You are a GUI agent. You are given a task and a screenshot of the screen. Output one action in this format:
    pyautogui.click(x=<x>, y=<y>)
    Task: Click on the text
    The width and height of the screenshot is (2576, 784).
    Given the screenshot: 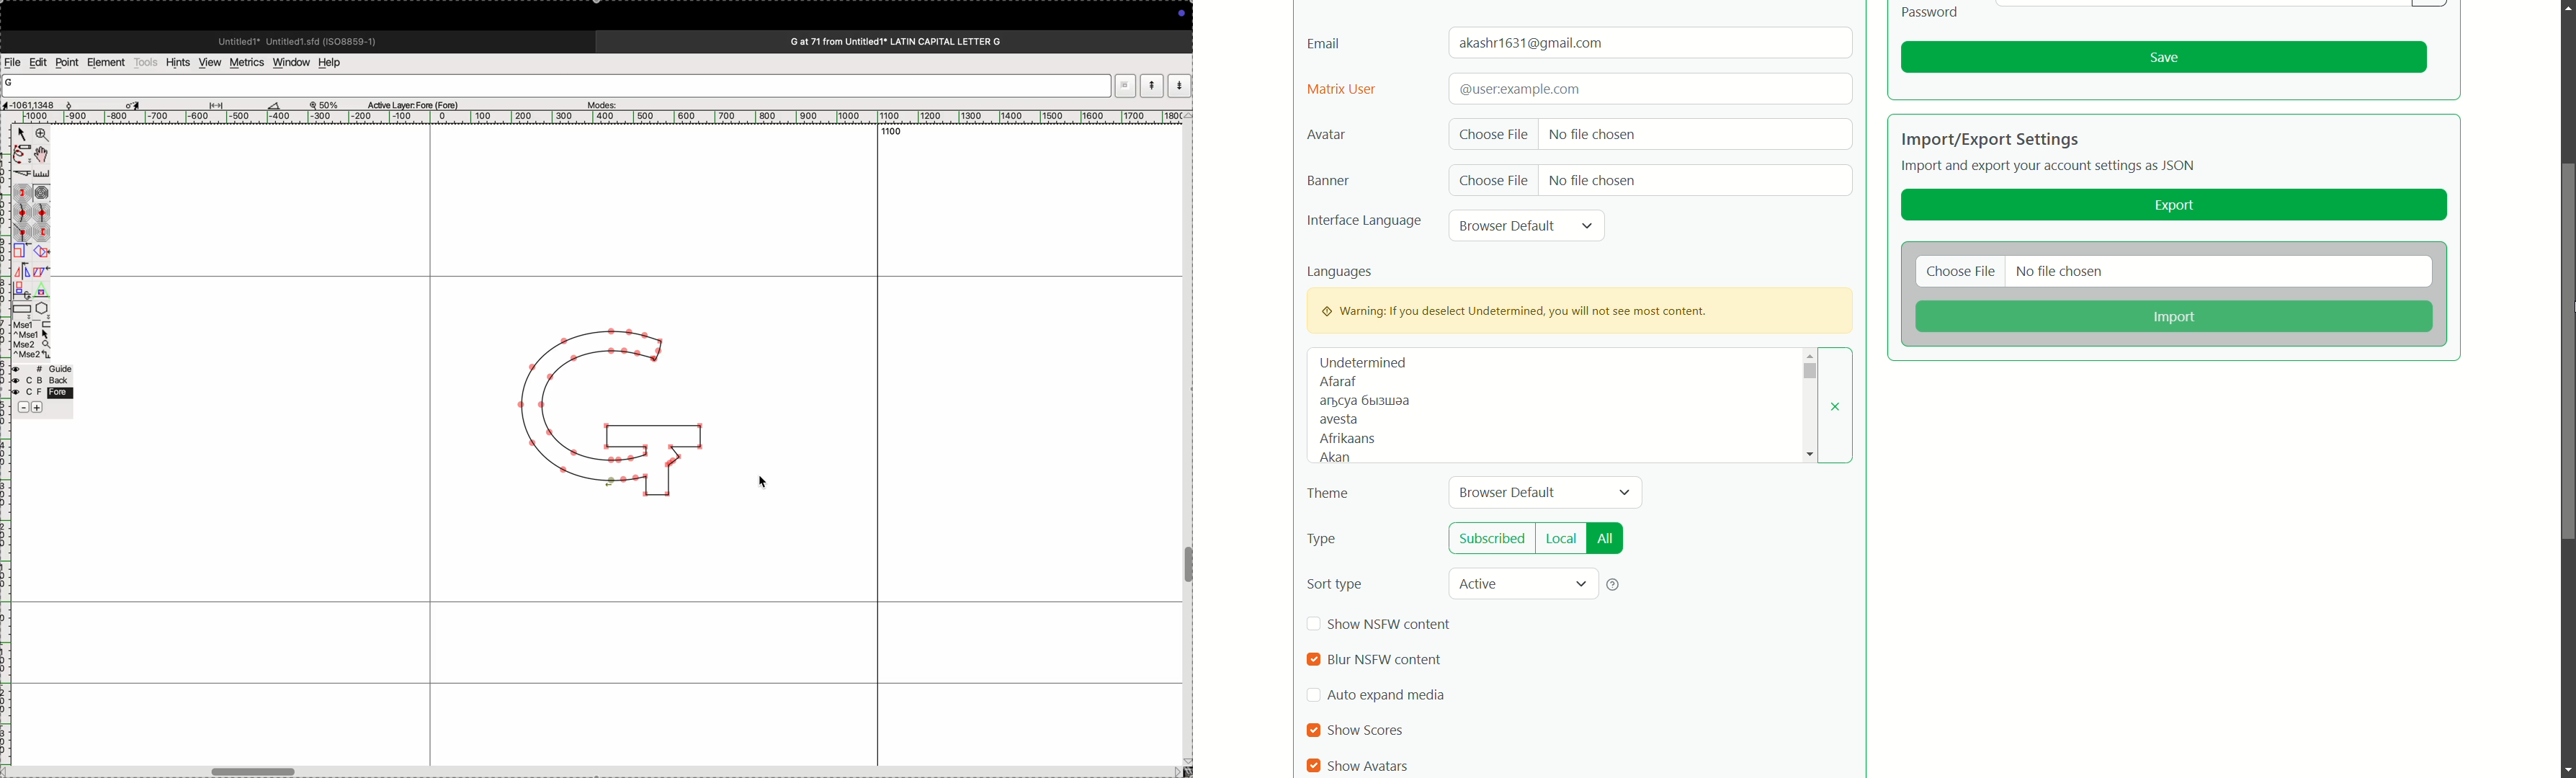 What is the action you would take?
    pyautogui.click(x=1518, y=89)
    